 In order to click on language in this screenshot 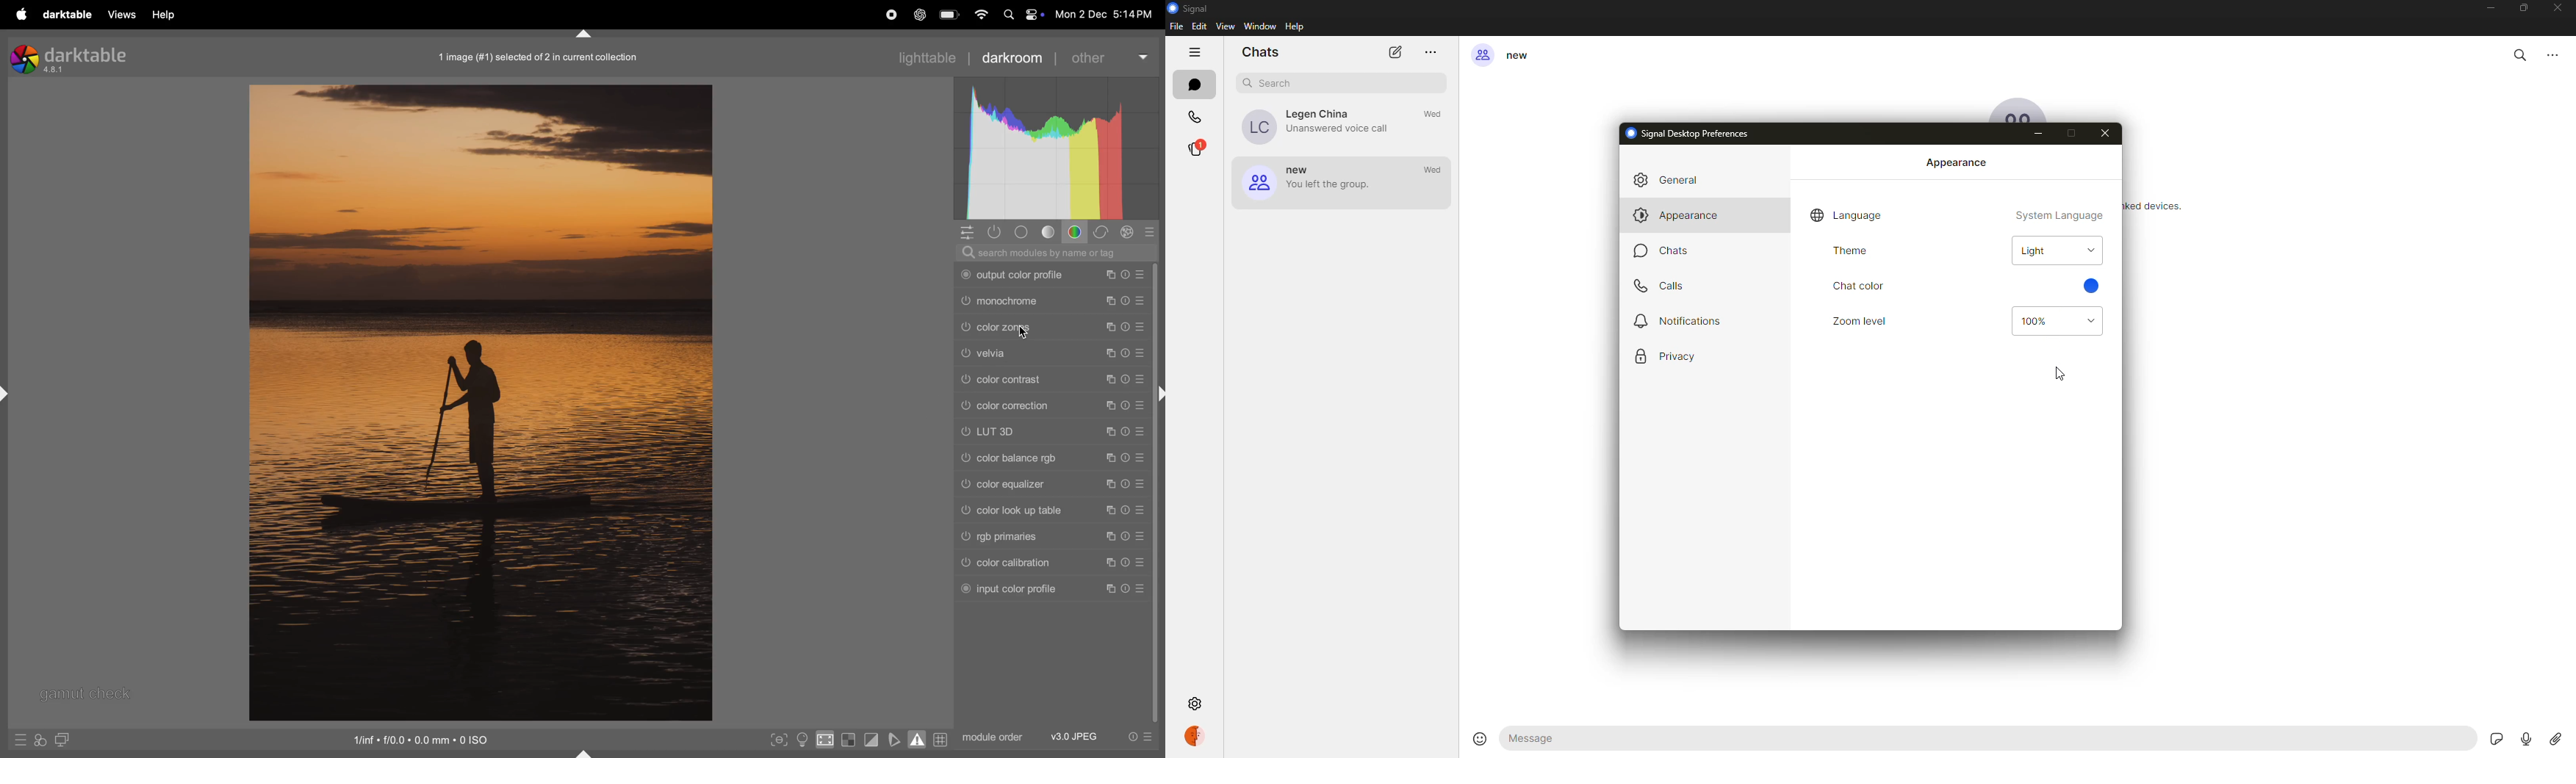, I will do `click(1849, 215)`.